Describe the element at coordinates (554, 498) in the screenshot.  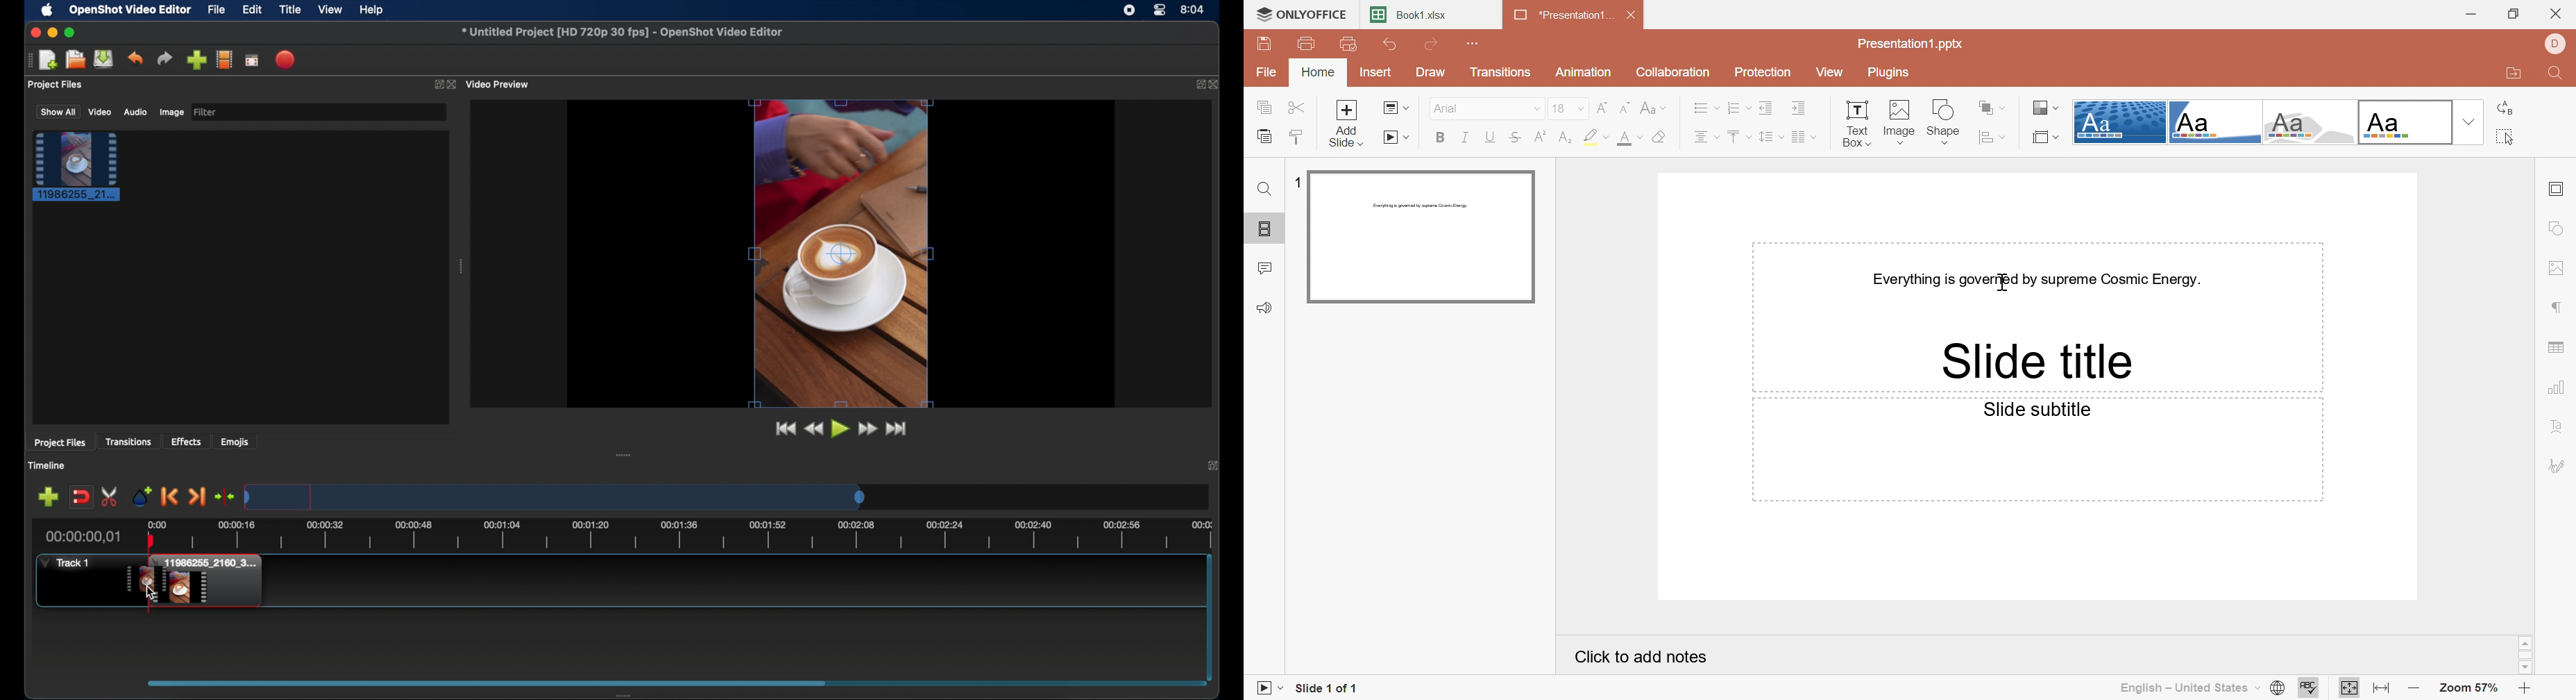
I see `timeline scale` at that location.